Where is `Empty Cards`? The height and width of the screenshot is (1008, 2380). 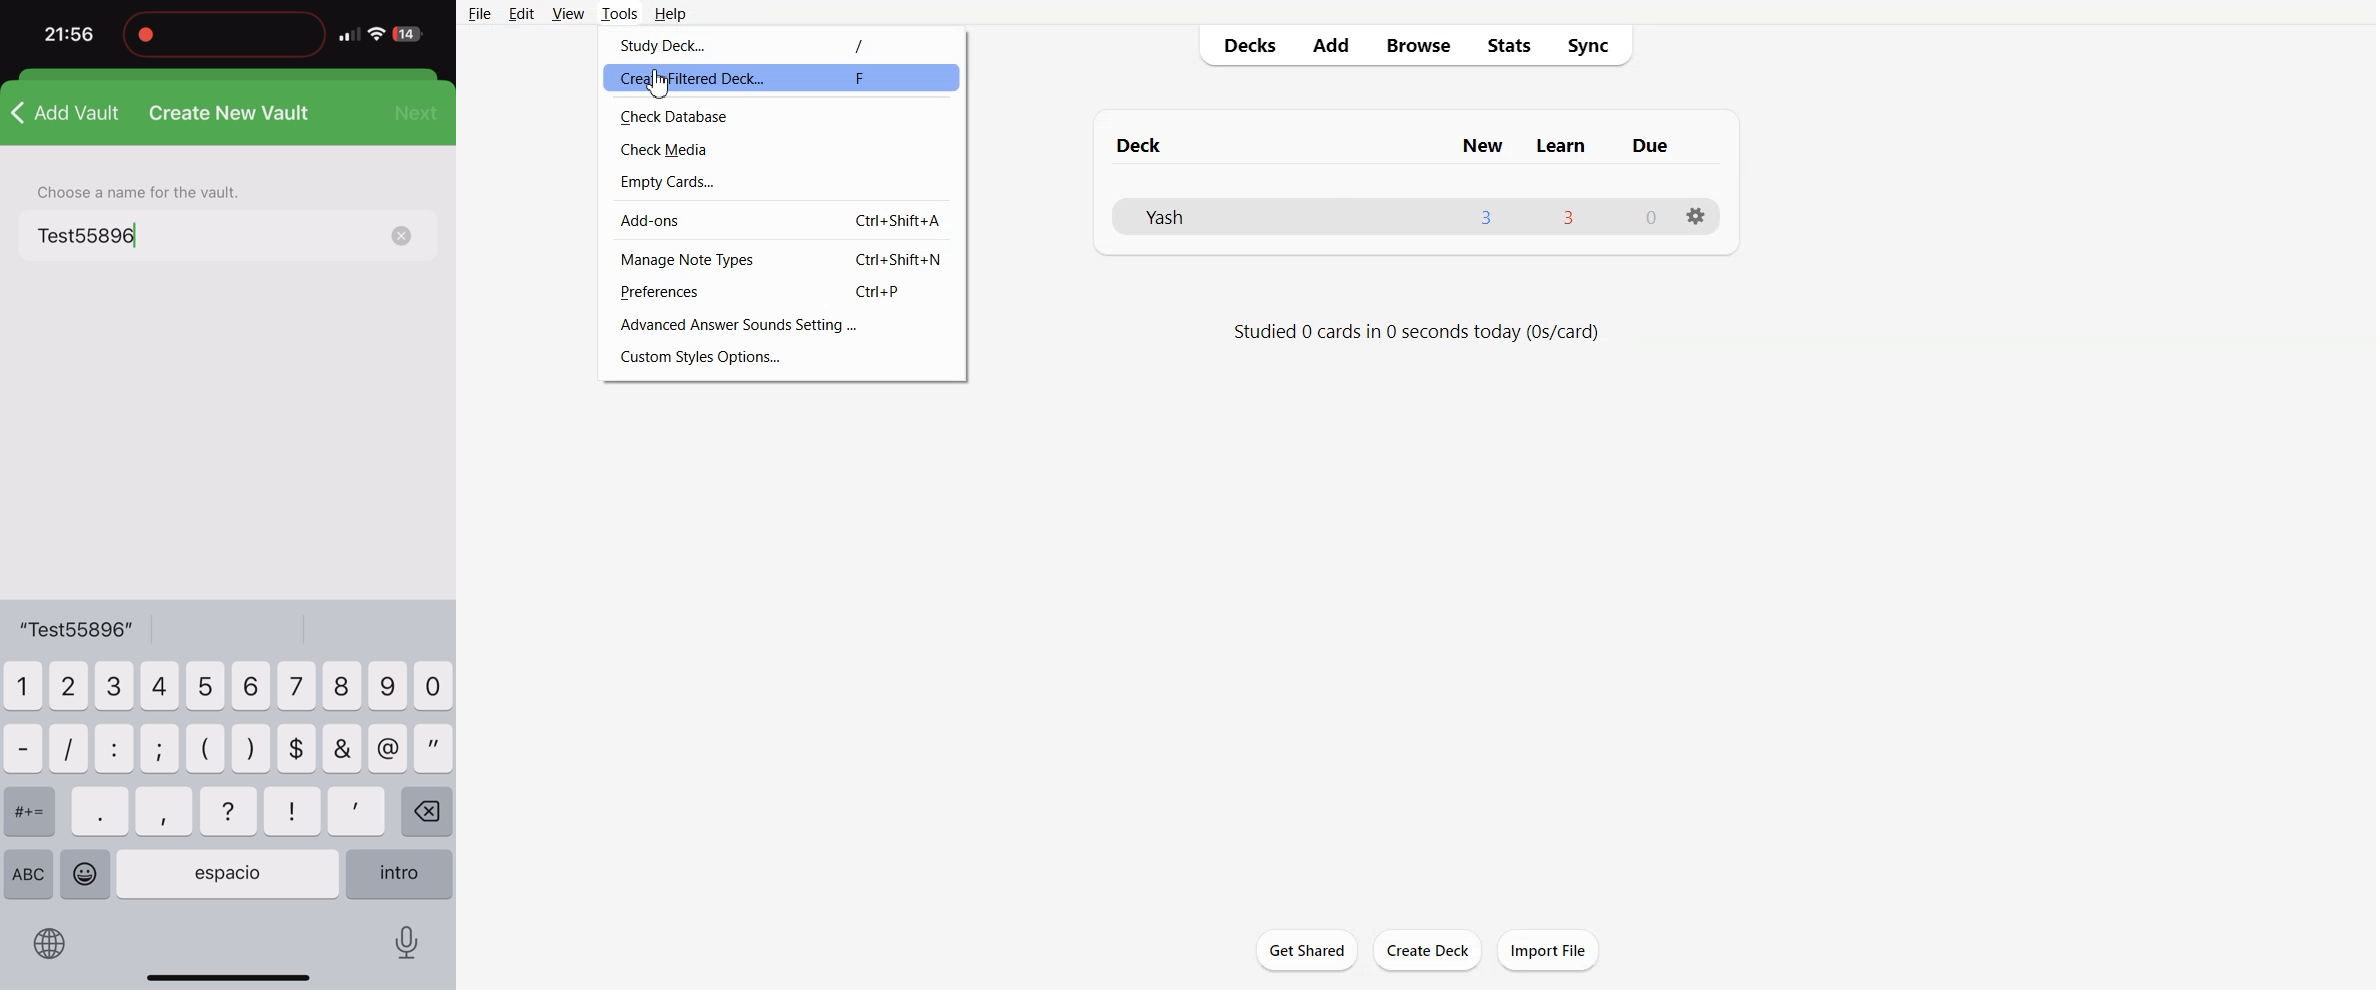
Empty Cards is located at coordinates (781, 182).